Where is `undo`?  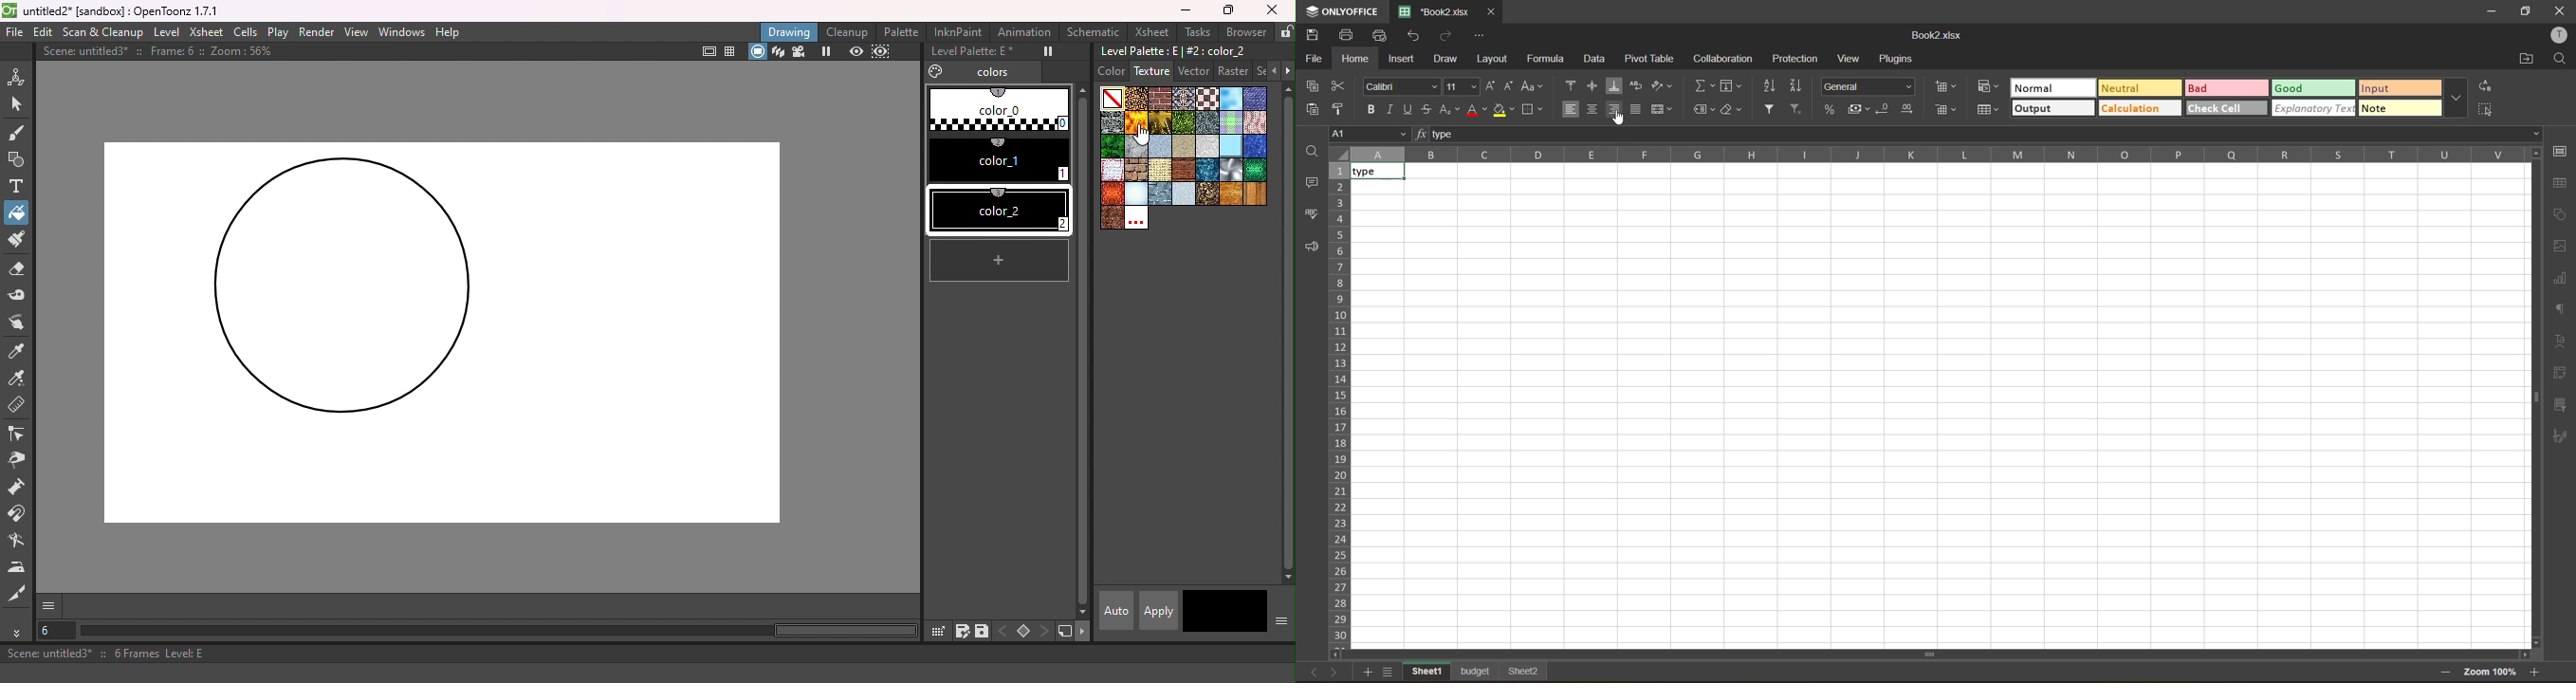 undo is located at coordinates (1412, 37).